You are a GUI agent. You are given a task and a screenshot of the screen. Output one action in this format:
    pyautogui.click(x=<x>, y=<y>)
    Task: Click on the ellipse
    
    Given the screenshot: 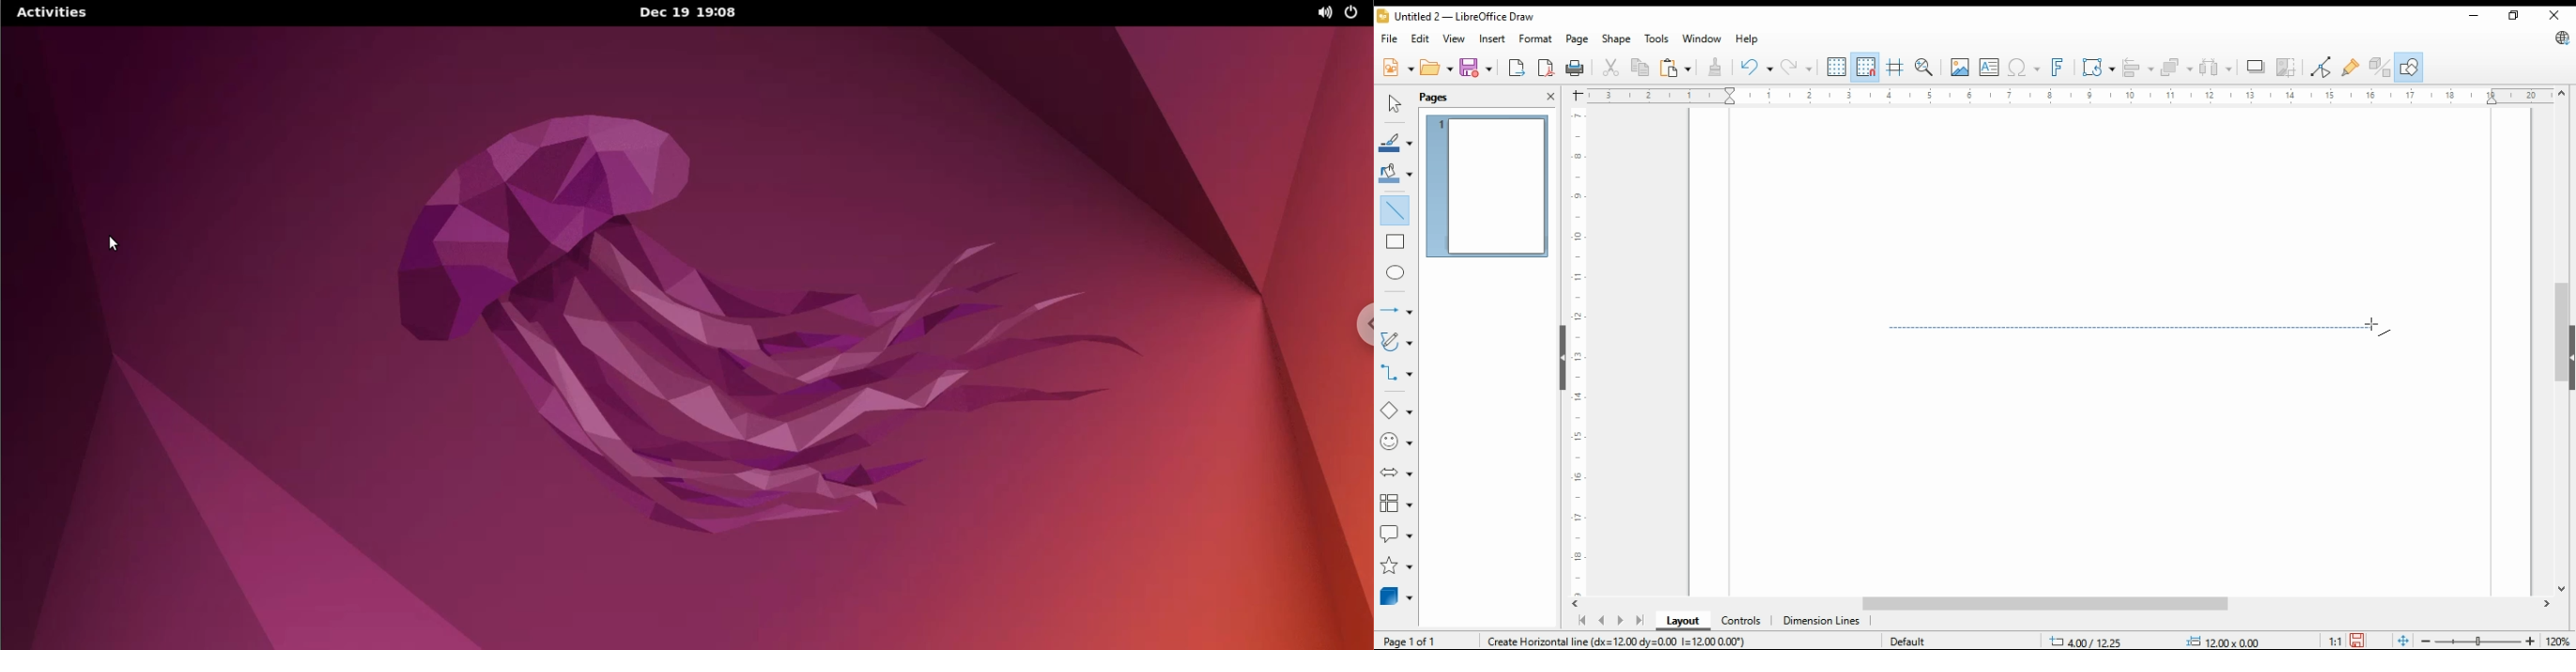 What is the action you would take?
    pyautogui.click(x=1396, y=273)
    